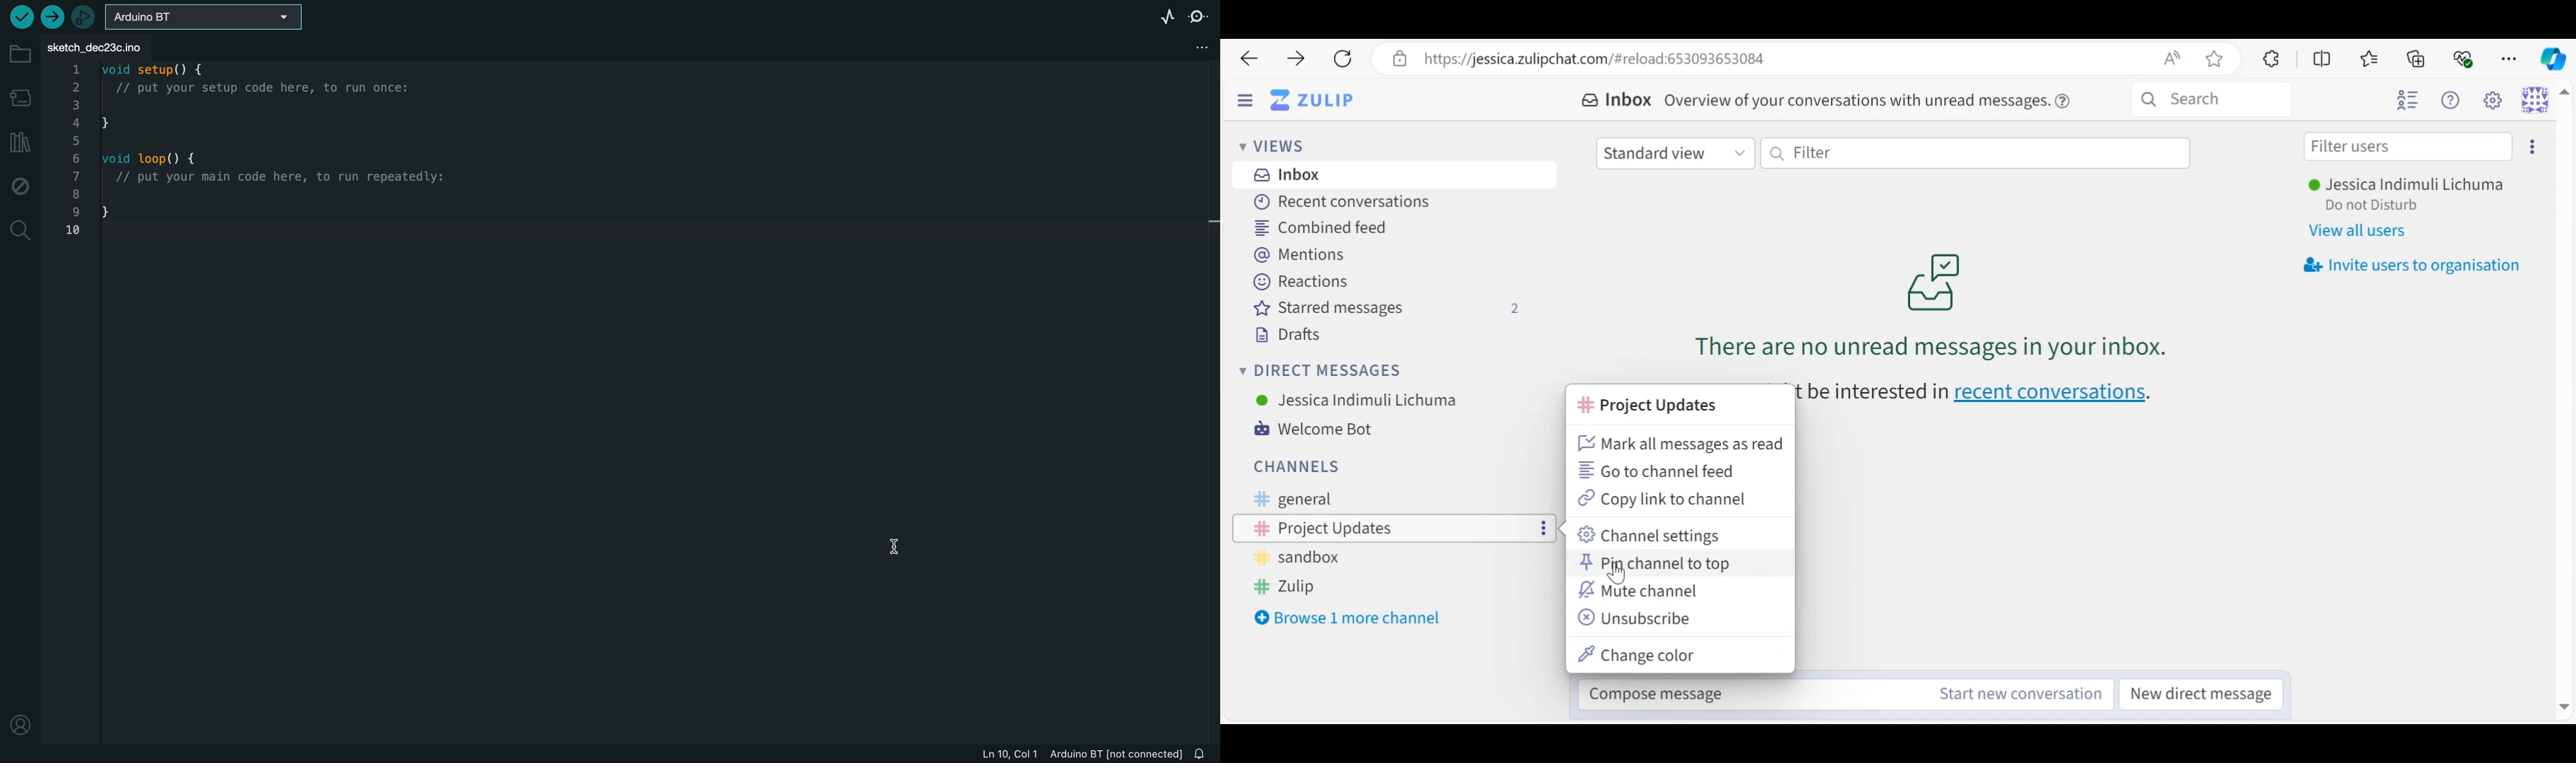 The width and height of the screenshot is (2576, 784). What do you see at coordinates (1676, 152) in the screenshot?
I see `Standard View` at bounding box center [1676, 152].